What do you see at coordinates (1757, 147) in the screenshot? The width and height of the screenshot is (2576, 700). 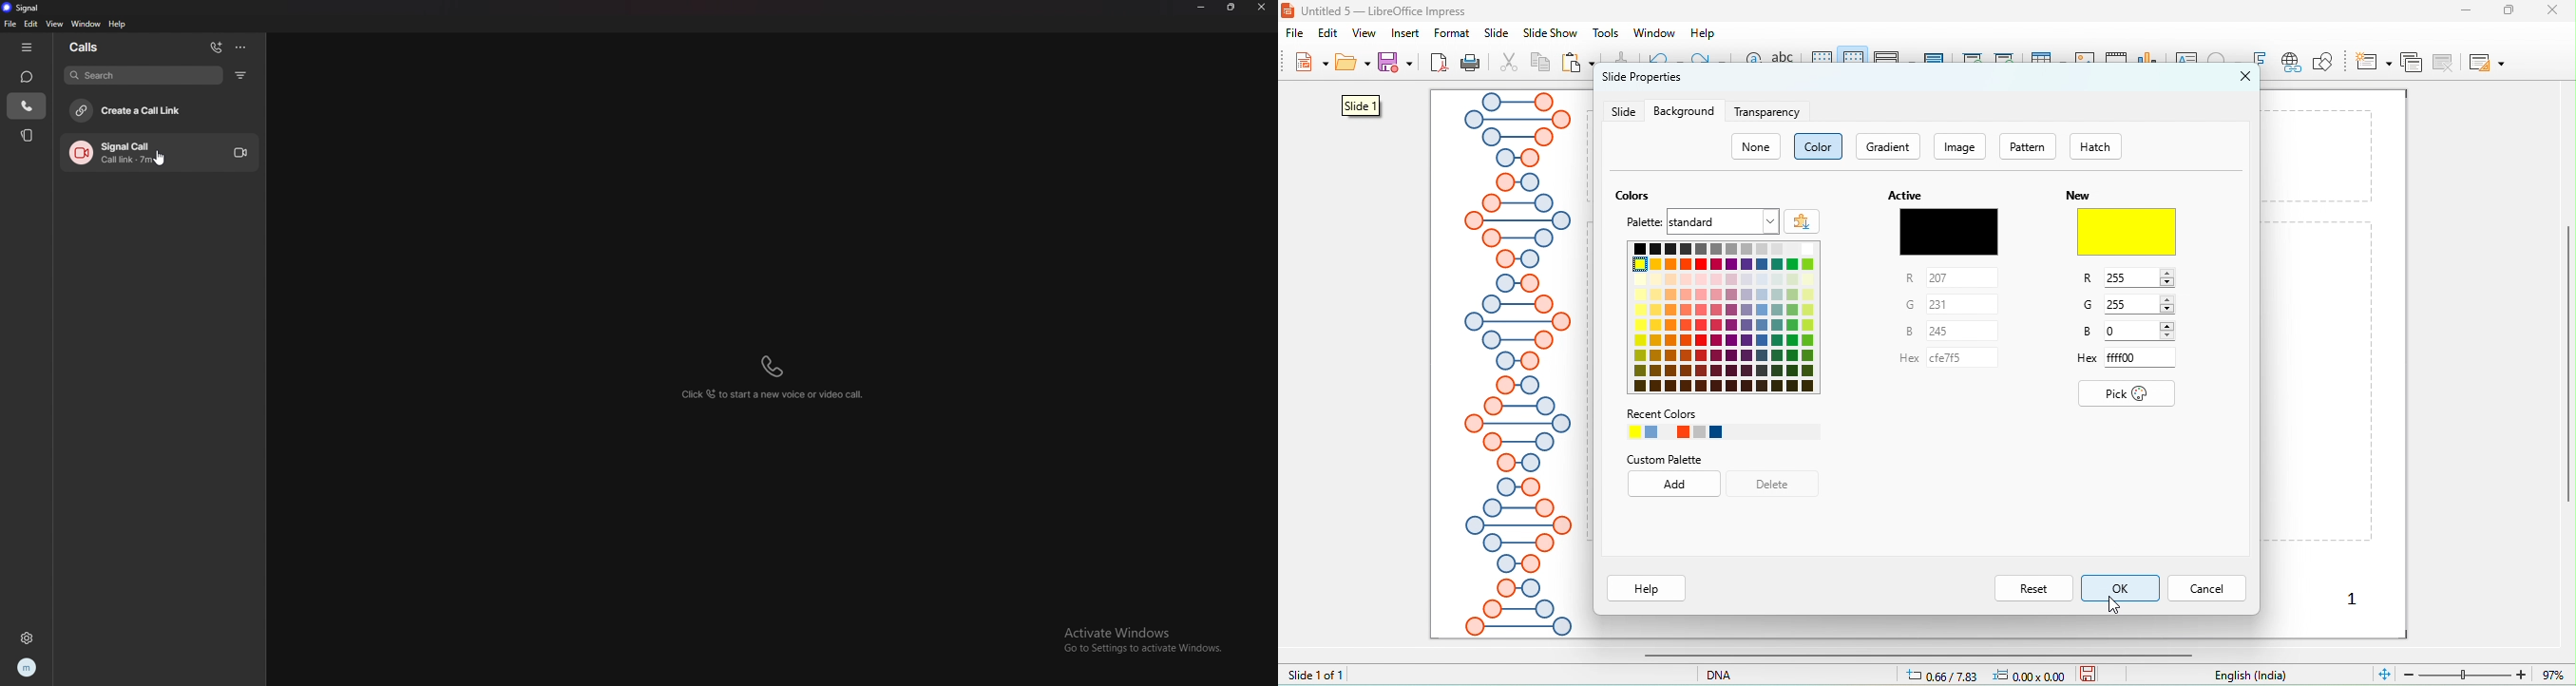 I see `none` at bounding box center [1757, 147].